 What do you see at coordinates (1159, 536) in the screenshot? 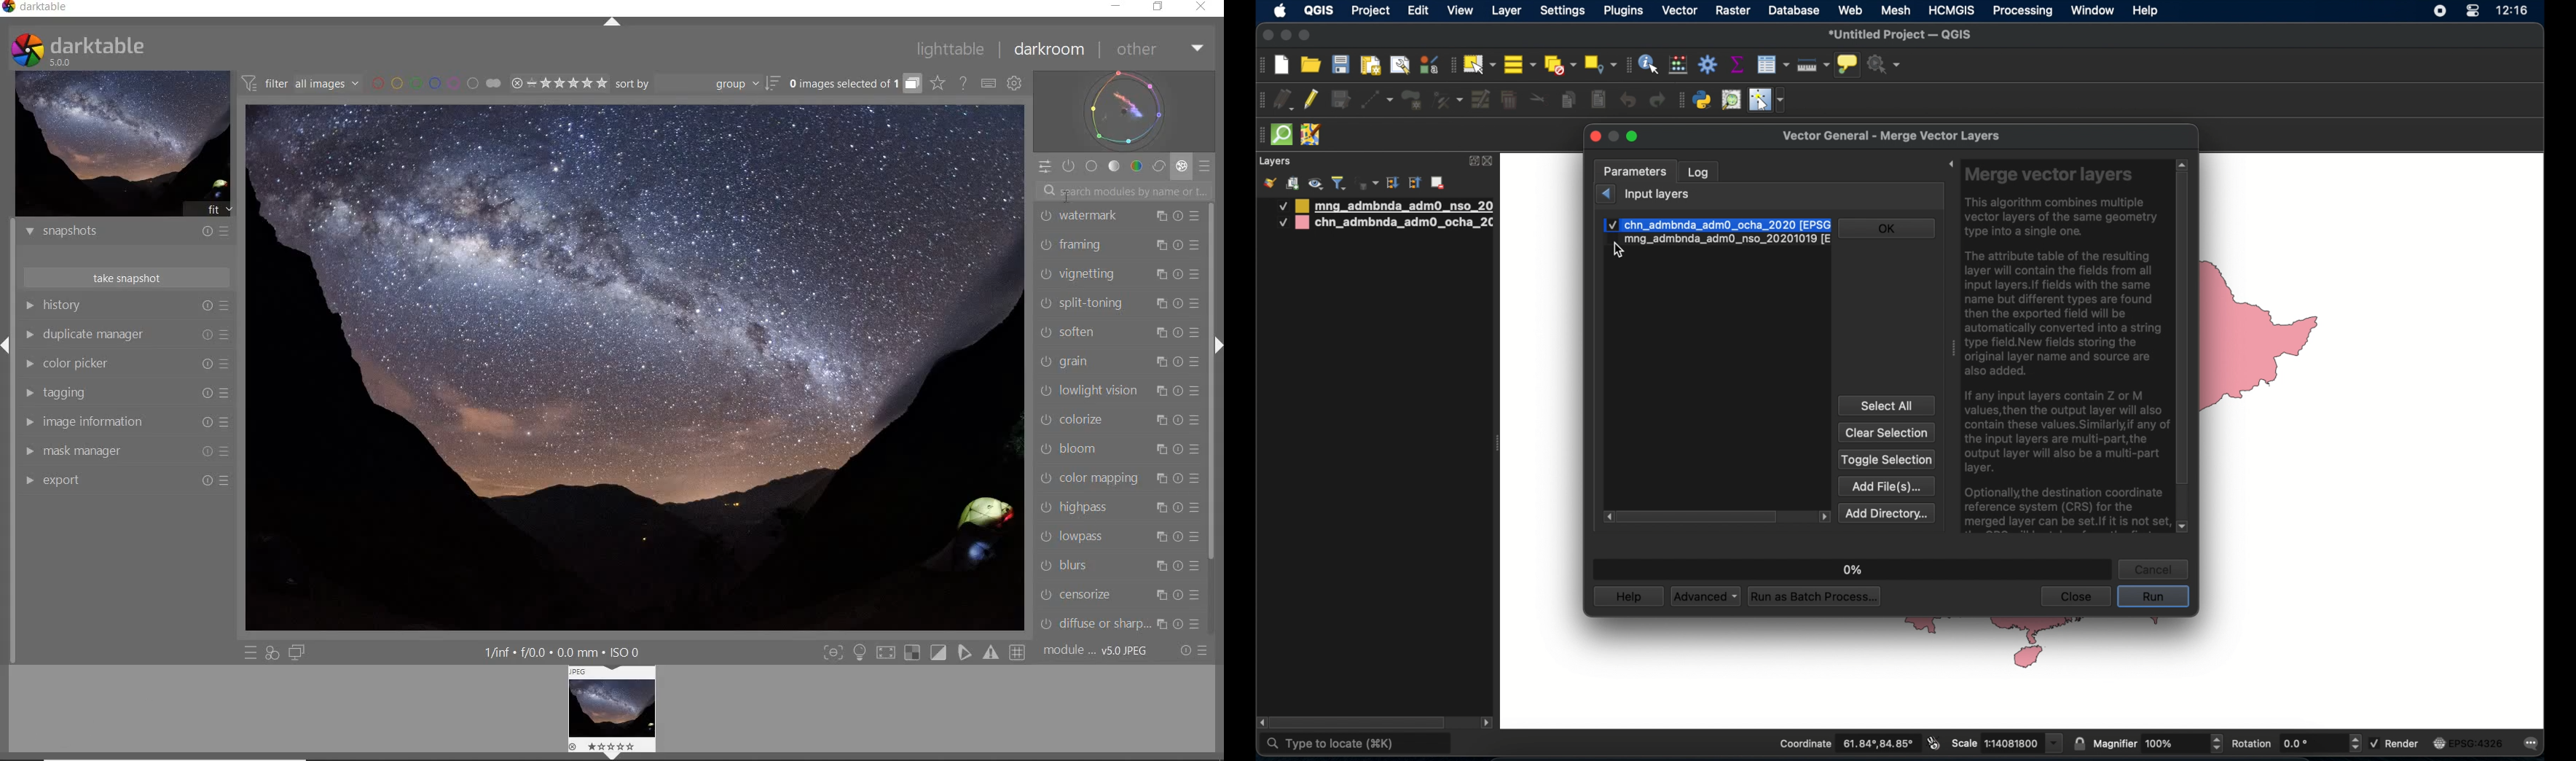
I see `multiple instance actions` at bounding box center [1159, 536].